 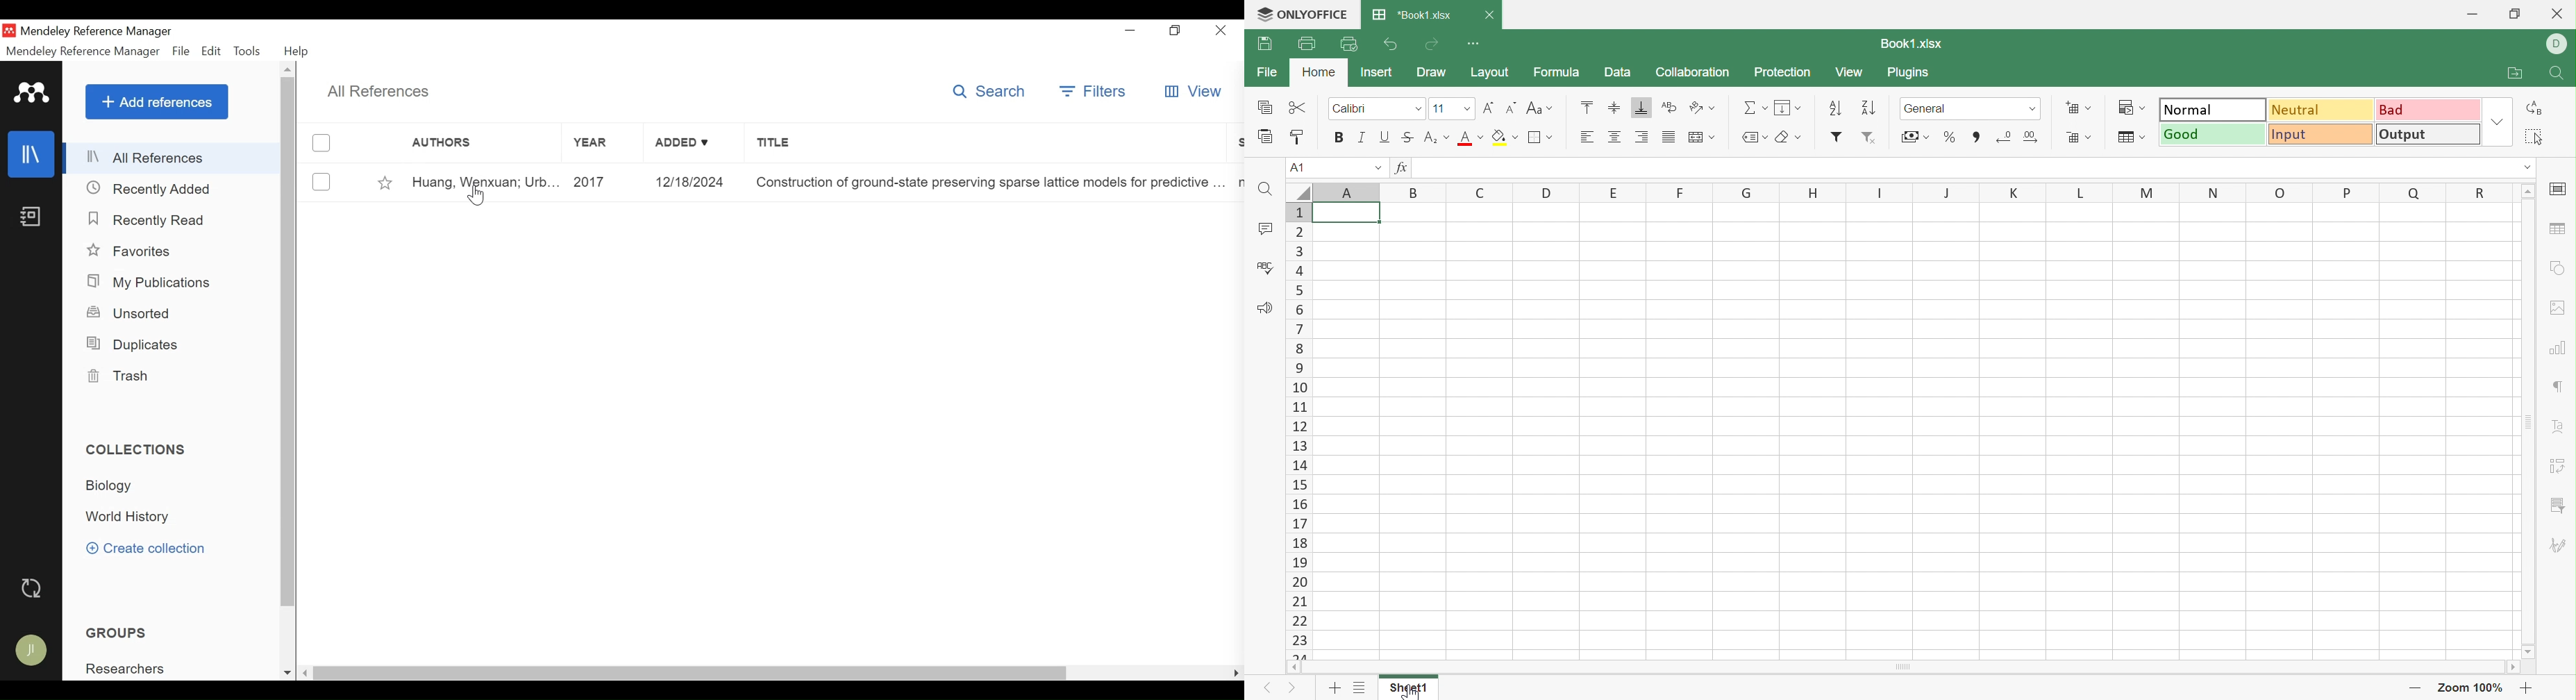 What do you see at coordinates (135, 345) in the screenshot?
I see `Duplicates` at bounding box center [135, 345].